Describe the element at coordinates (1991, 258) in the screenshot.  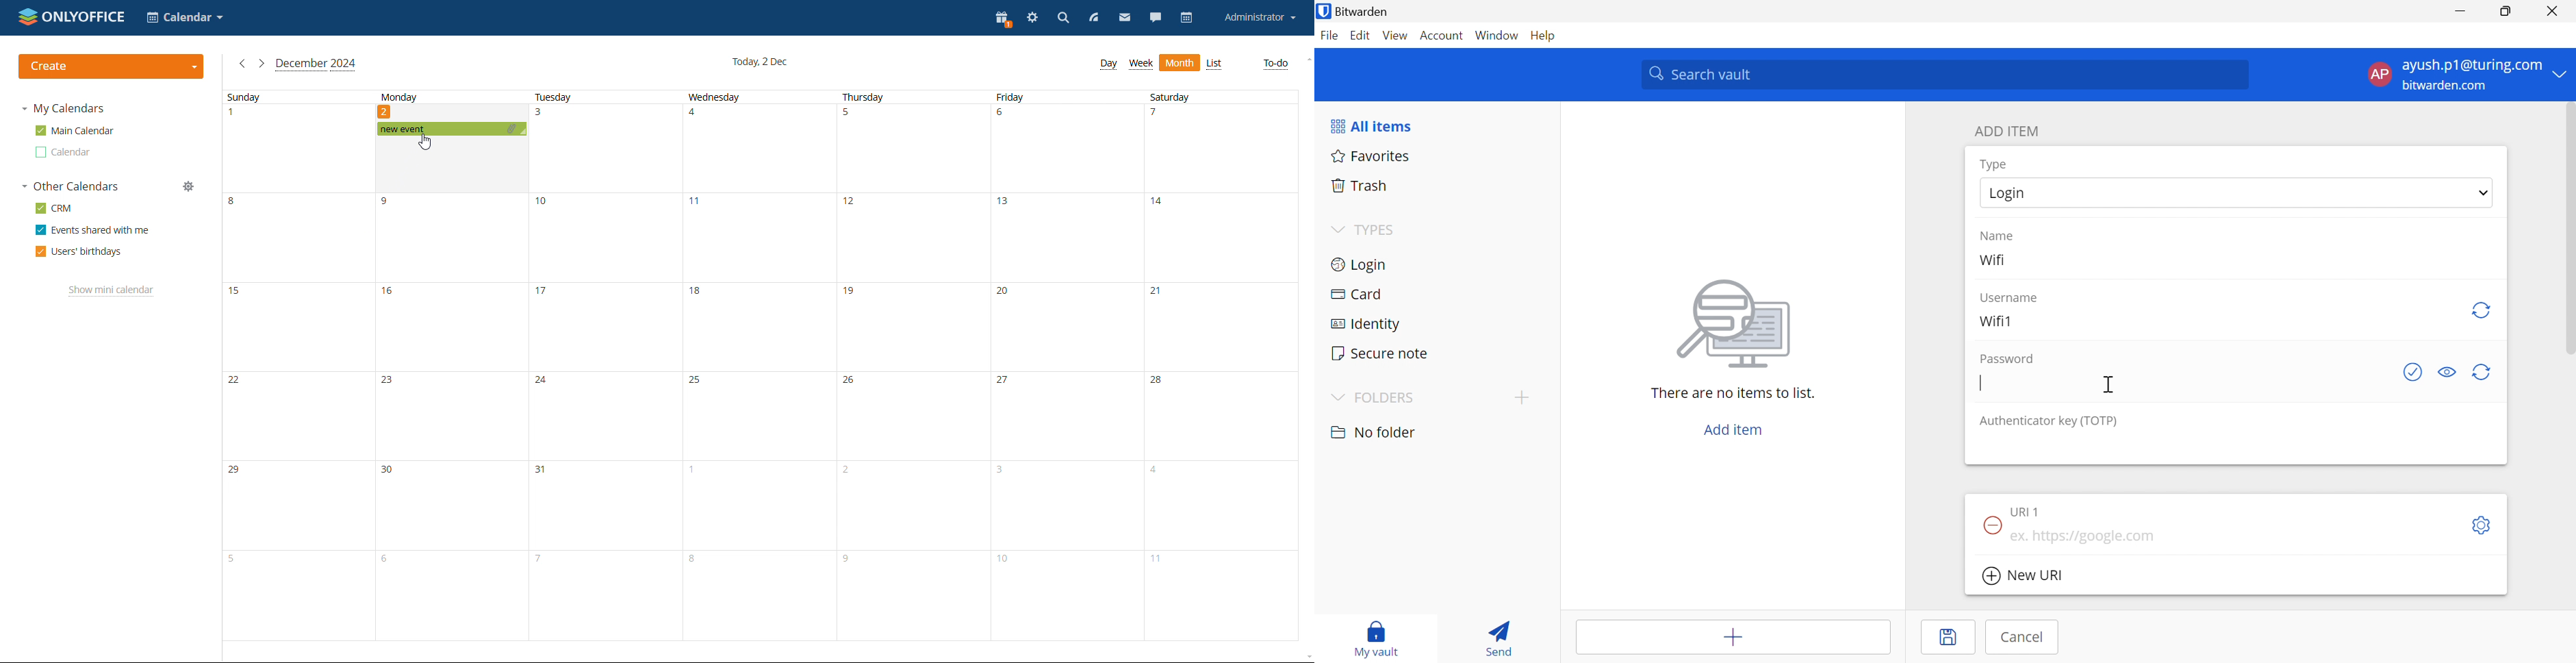
I see `Wifi` at that location.